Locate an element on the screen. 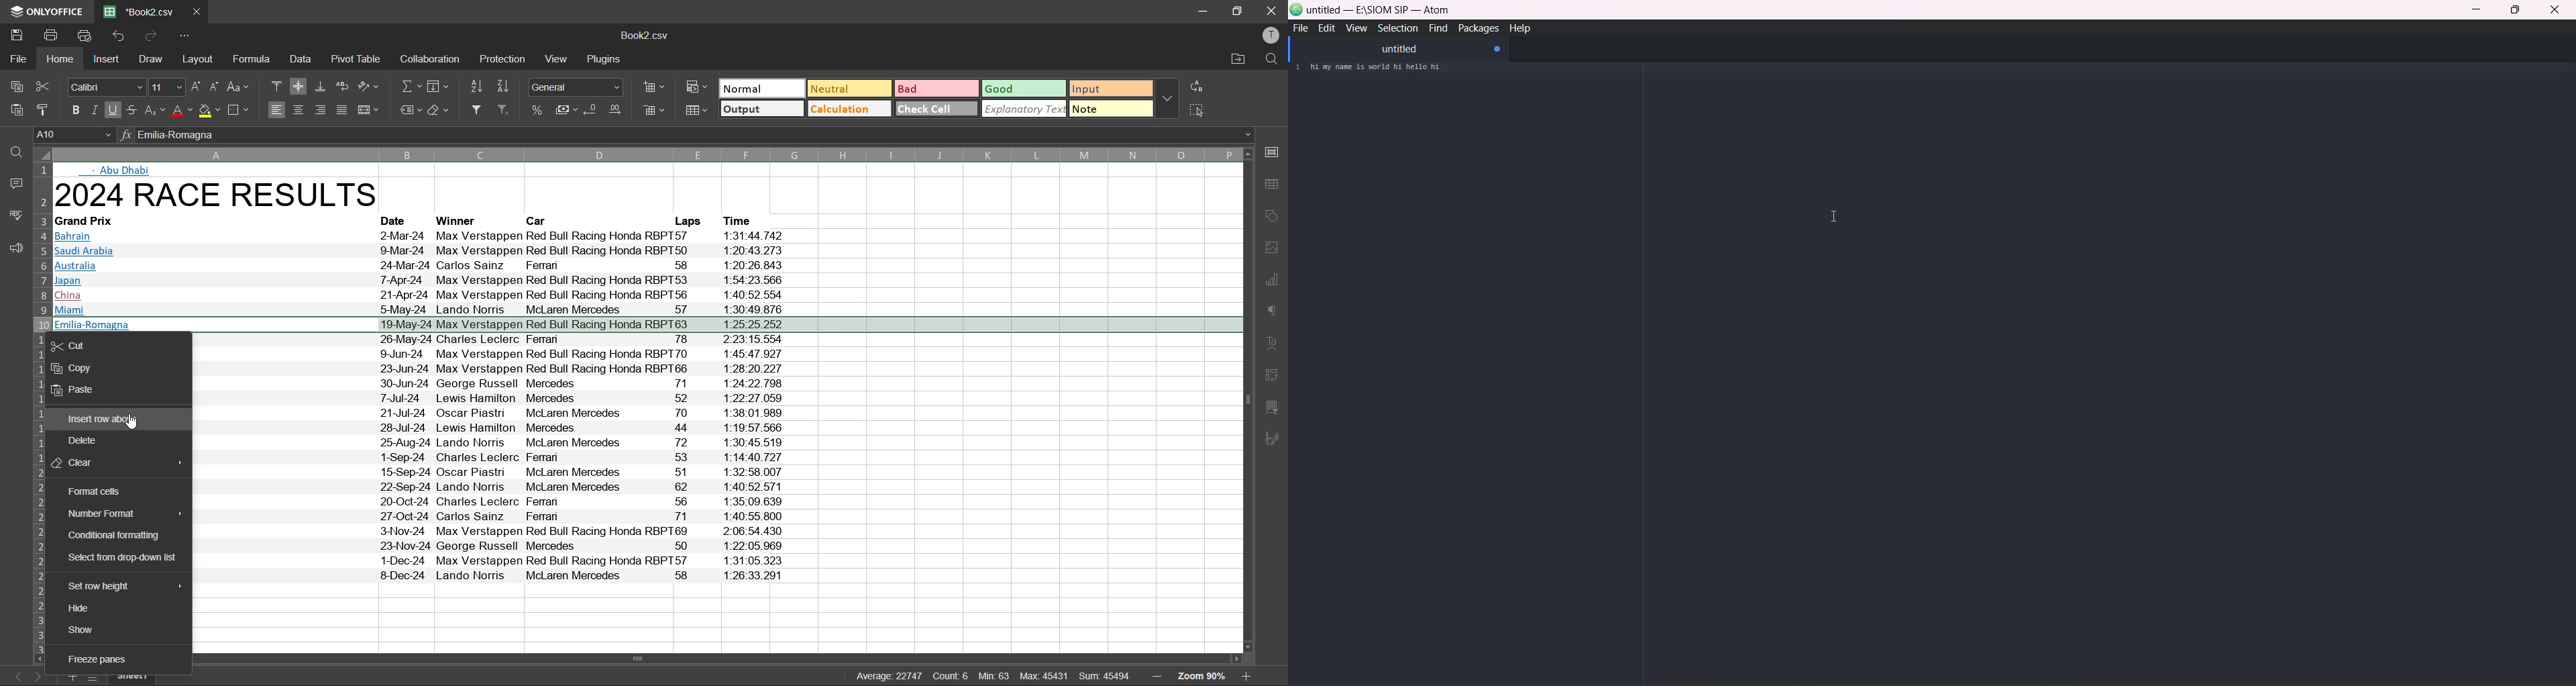 The width and height of the screenshot is (2576, 700). ‘Winner is located at coordinates (456, 220).